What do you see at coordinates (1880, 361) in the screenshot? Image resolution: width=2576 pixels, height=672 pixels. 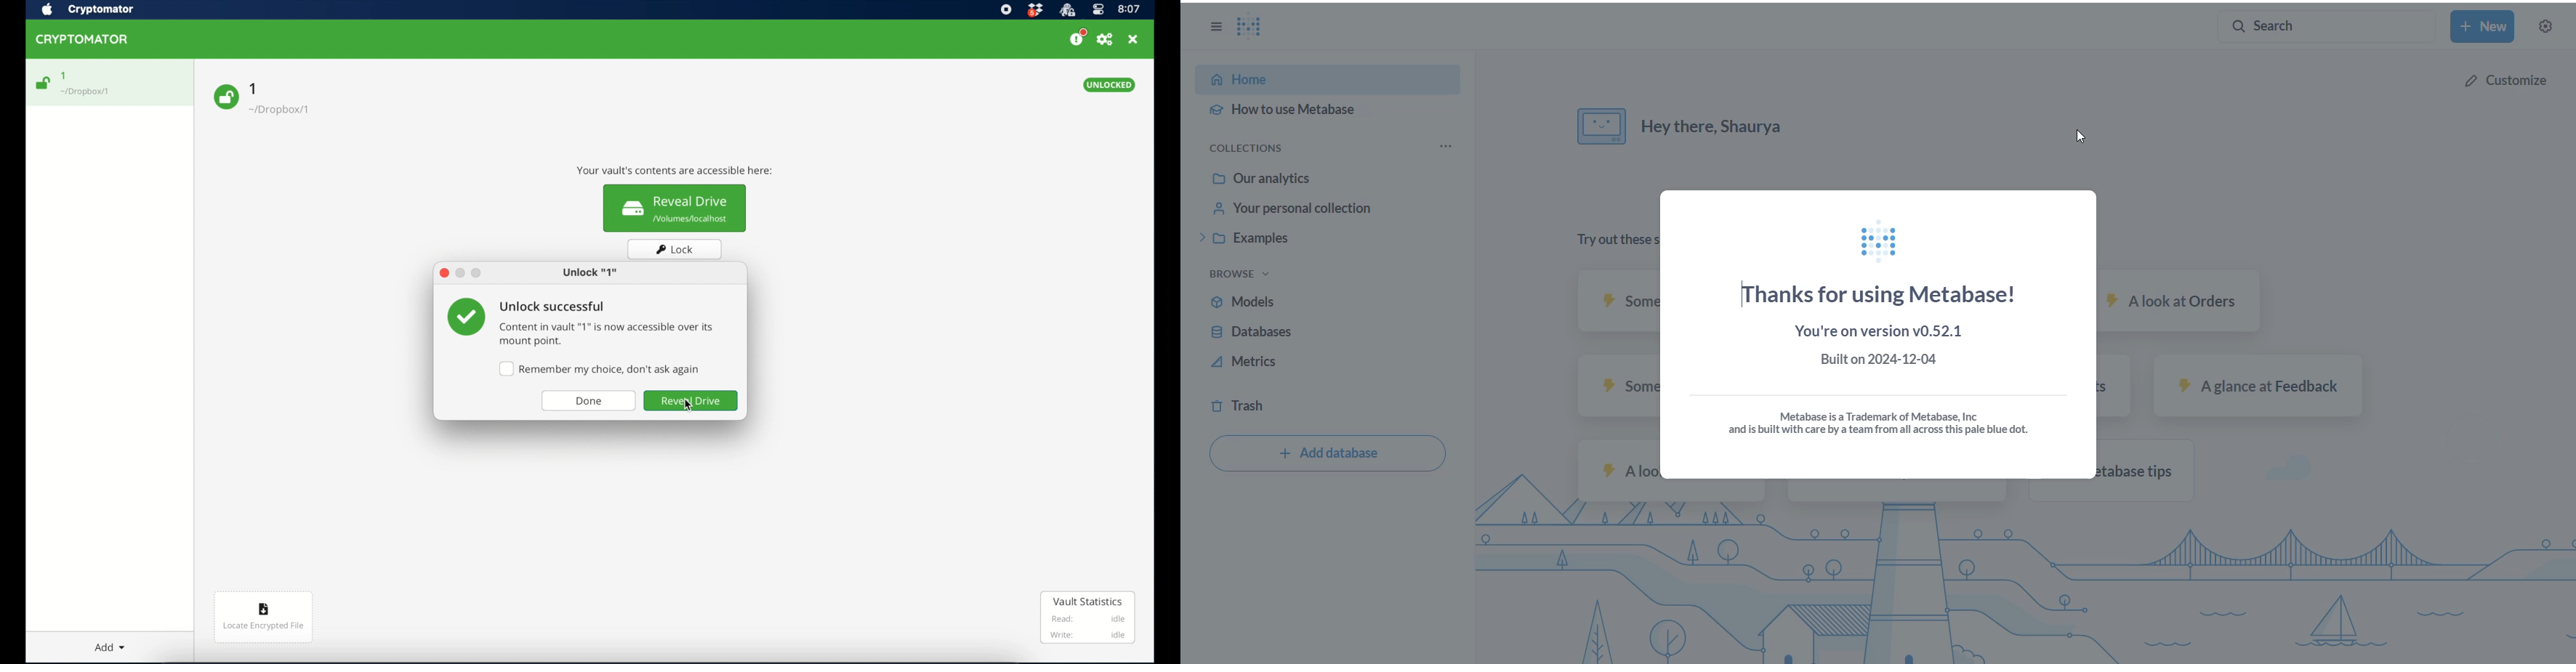 I see `Built on 2024-12-04` at bounding box center [1880, 361].